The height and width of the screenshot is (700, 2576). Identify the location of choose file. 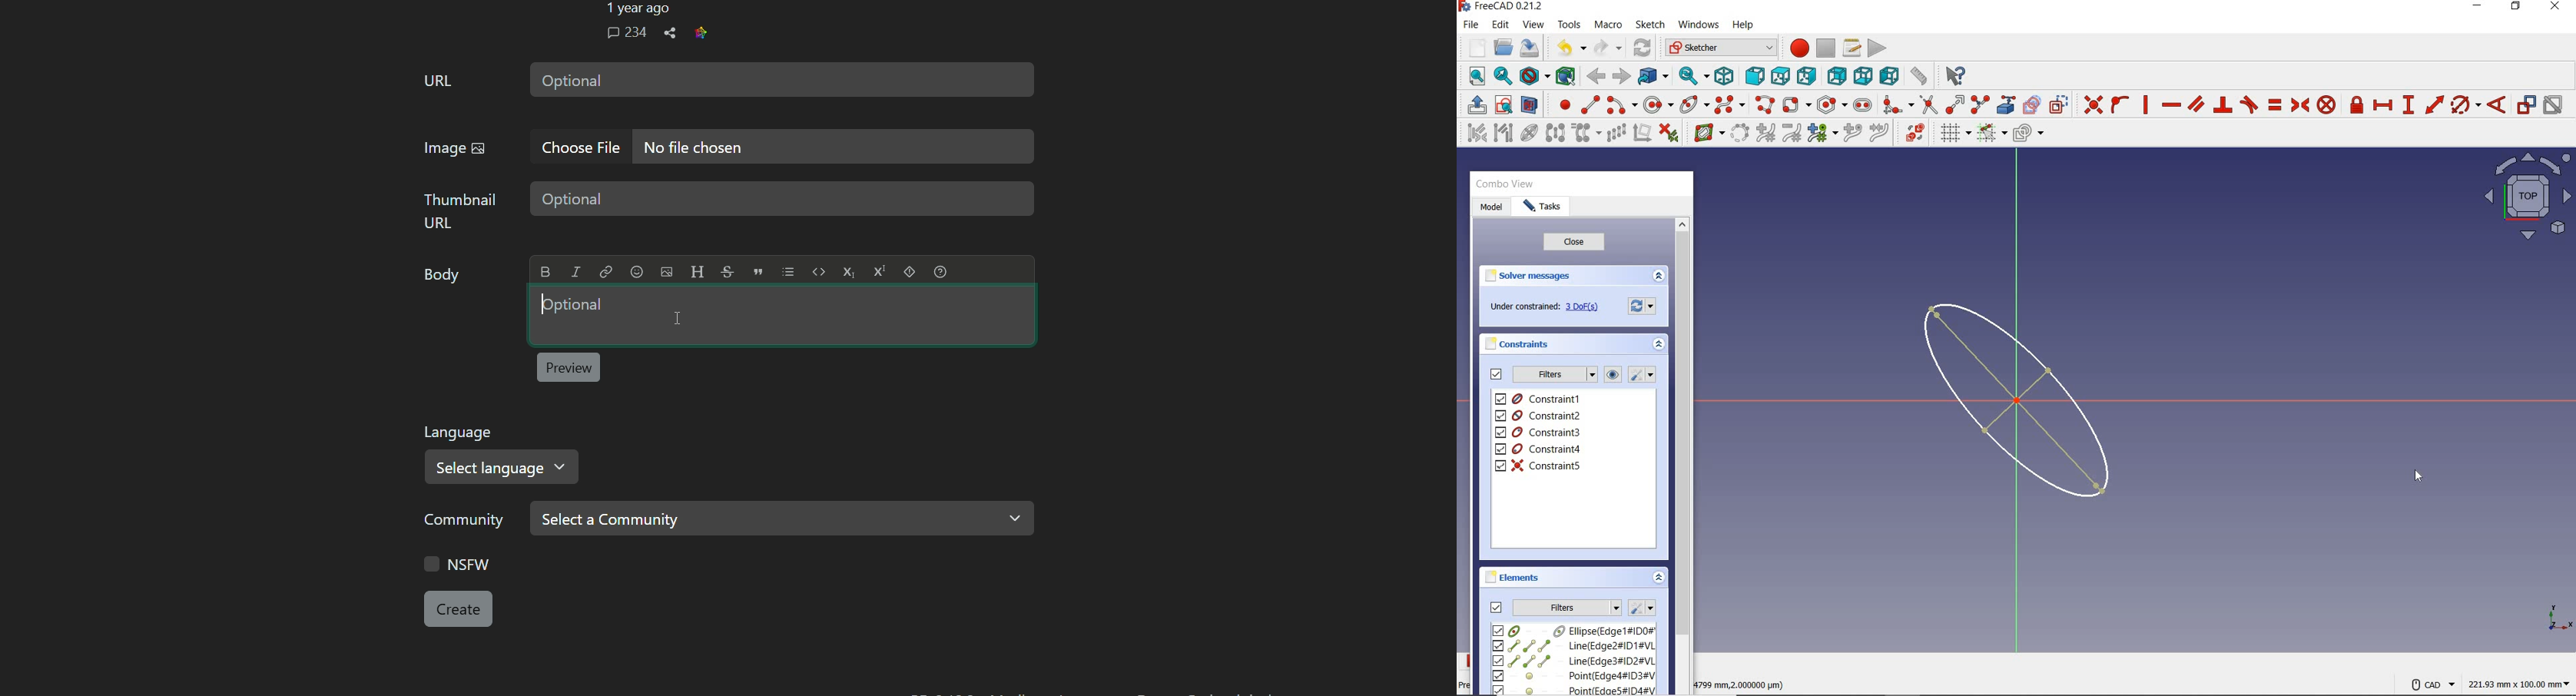
(582, 147).